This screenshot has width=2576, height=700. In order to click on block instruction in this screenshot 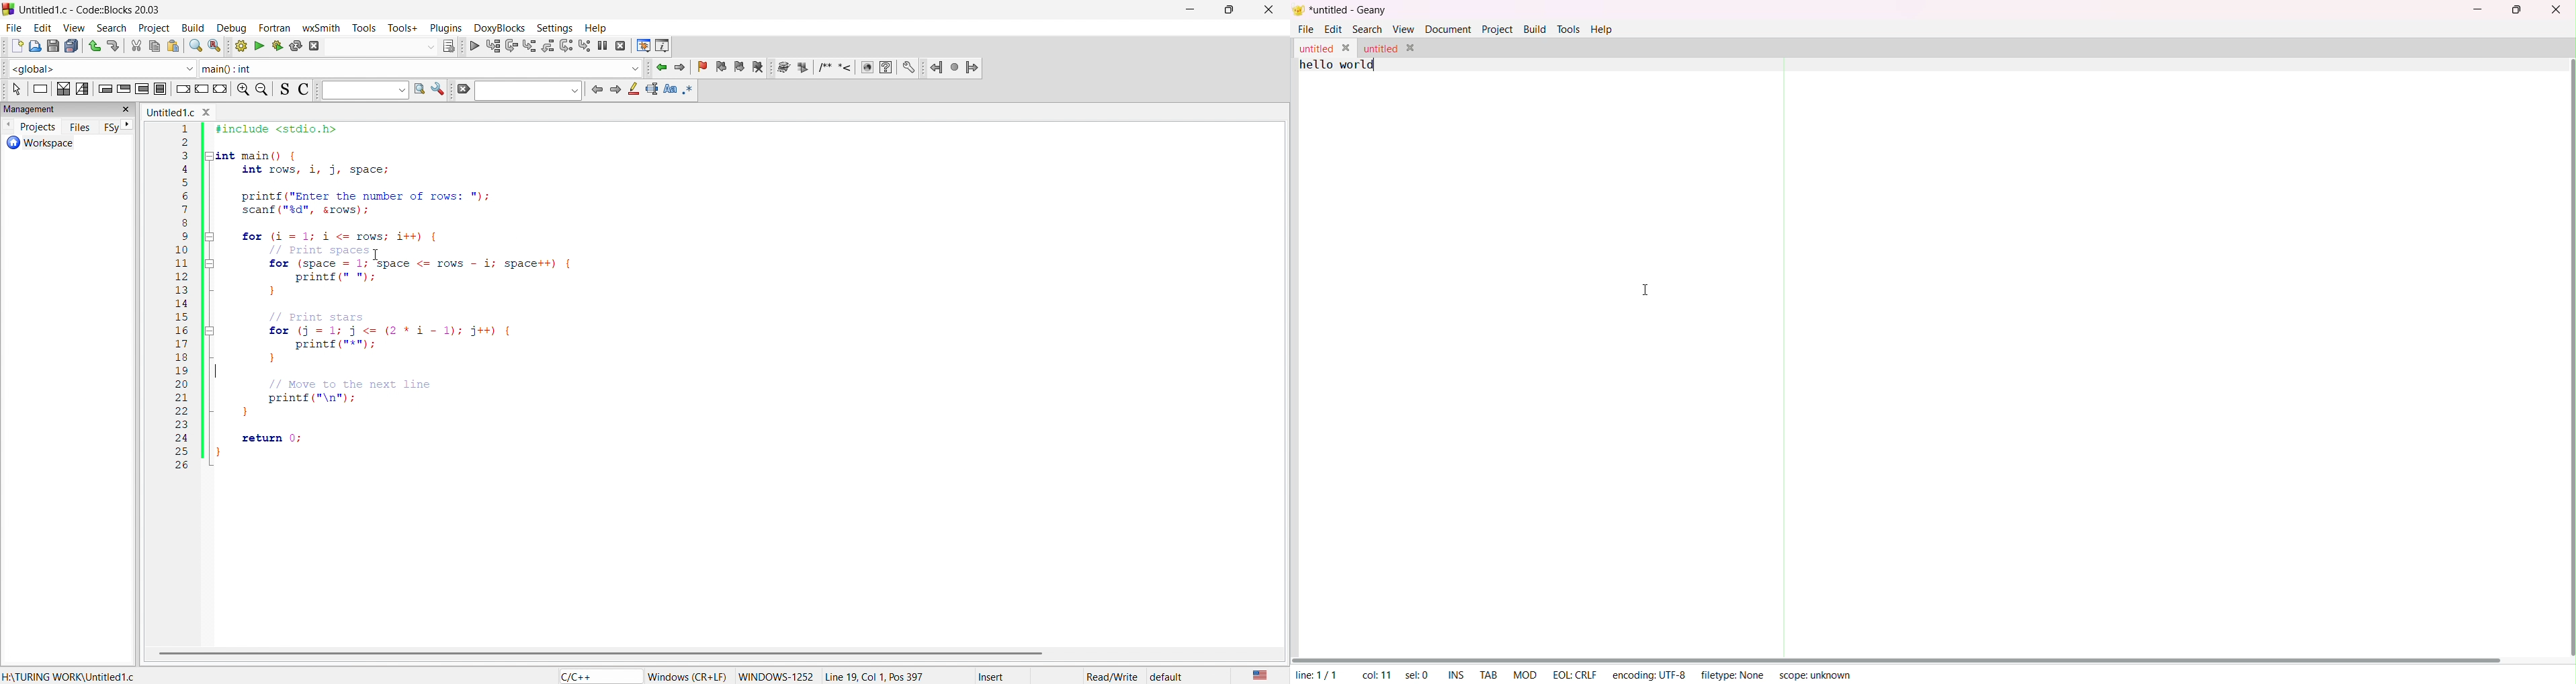, I will do `click(161, 88)`.